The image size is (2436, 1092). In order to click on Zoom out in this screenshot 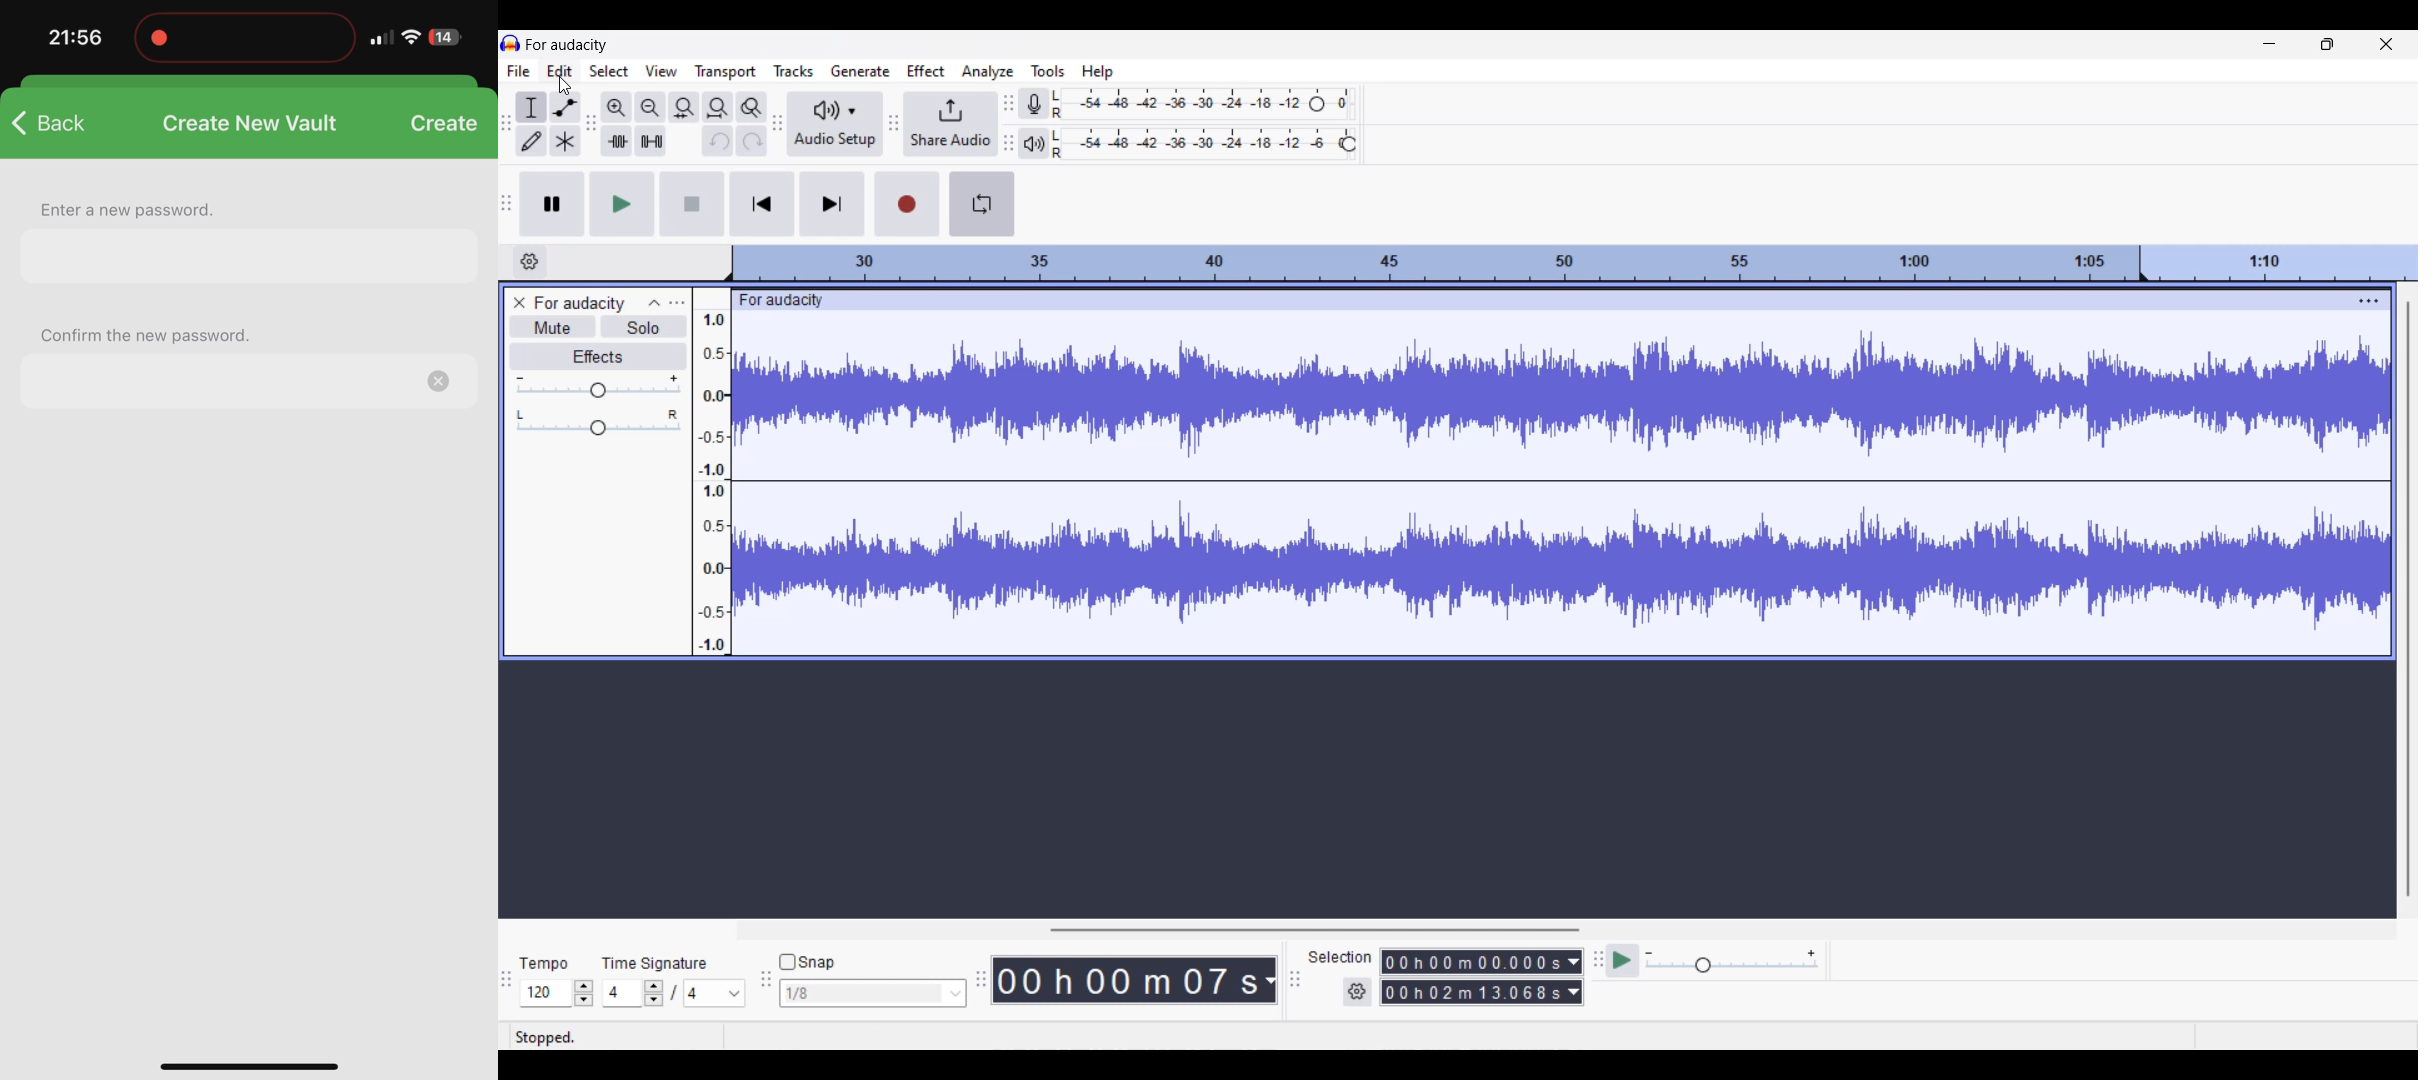, I will do `click(651, 108)`.